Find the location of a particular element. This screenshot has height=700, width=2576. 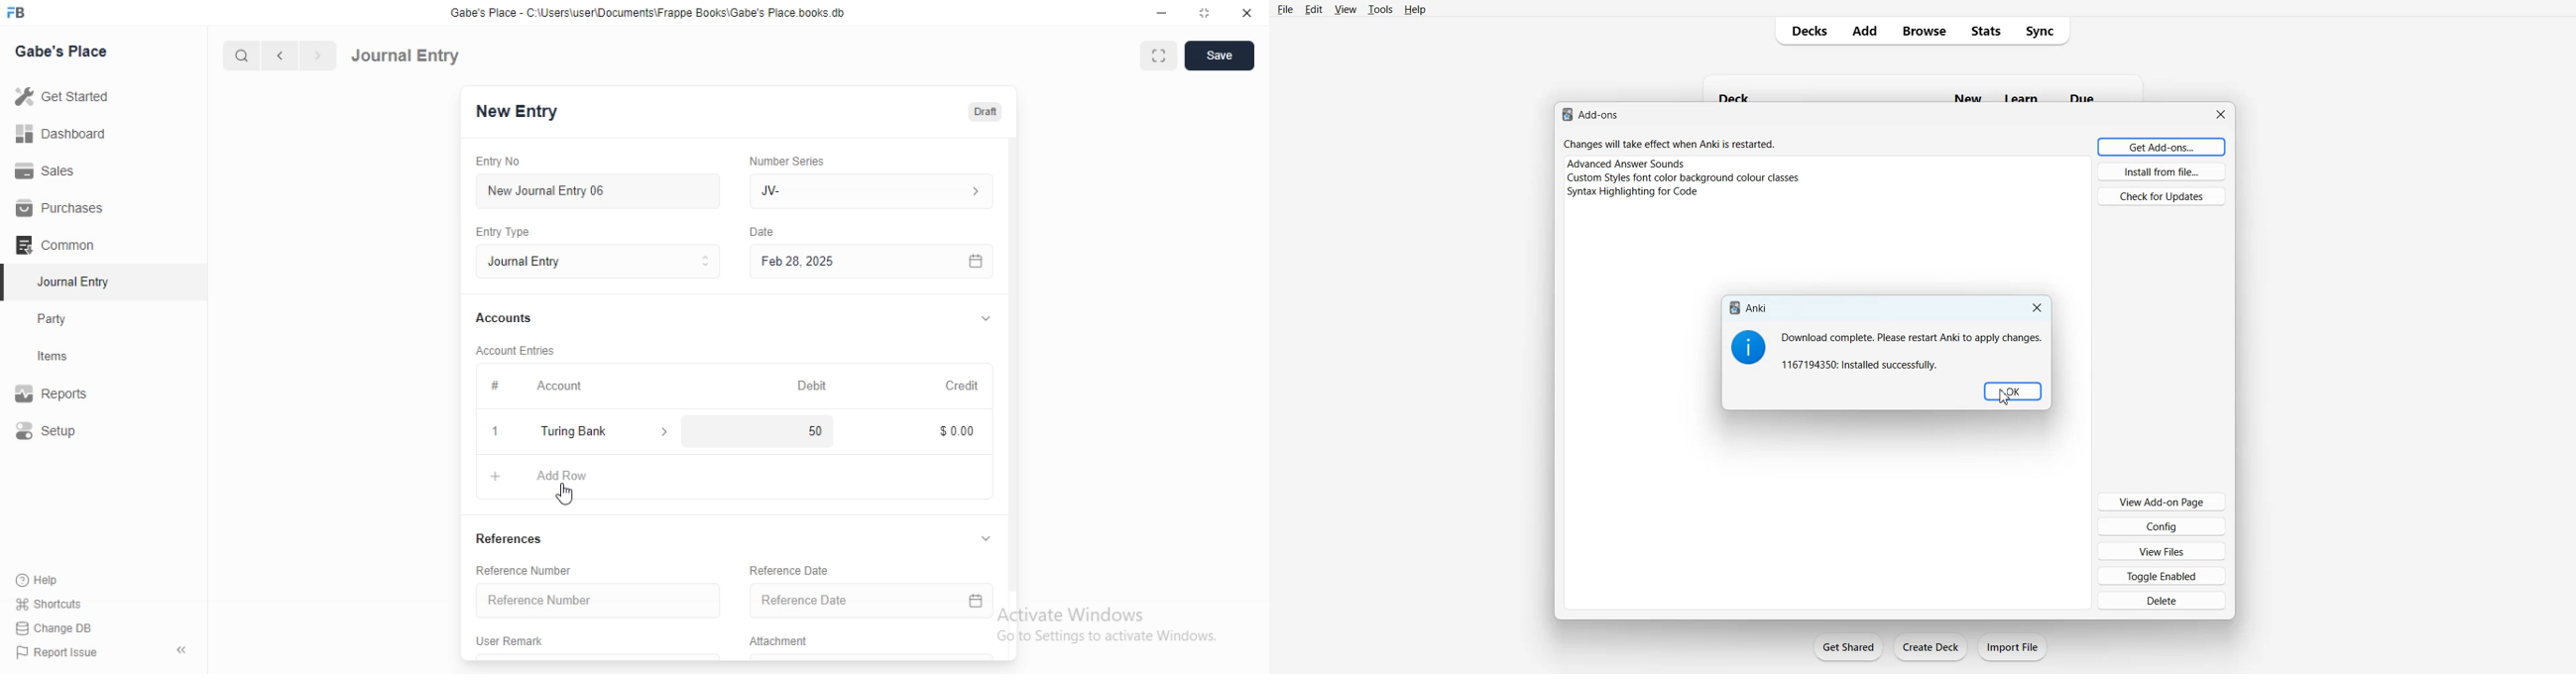

Reference Number is located at coordinates (593, 601).